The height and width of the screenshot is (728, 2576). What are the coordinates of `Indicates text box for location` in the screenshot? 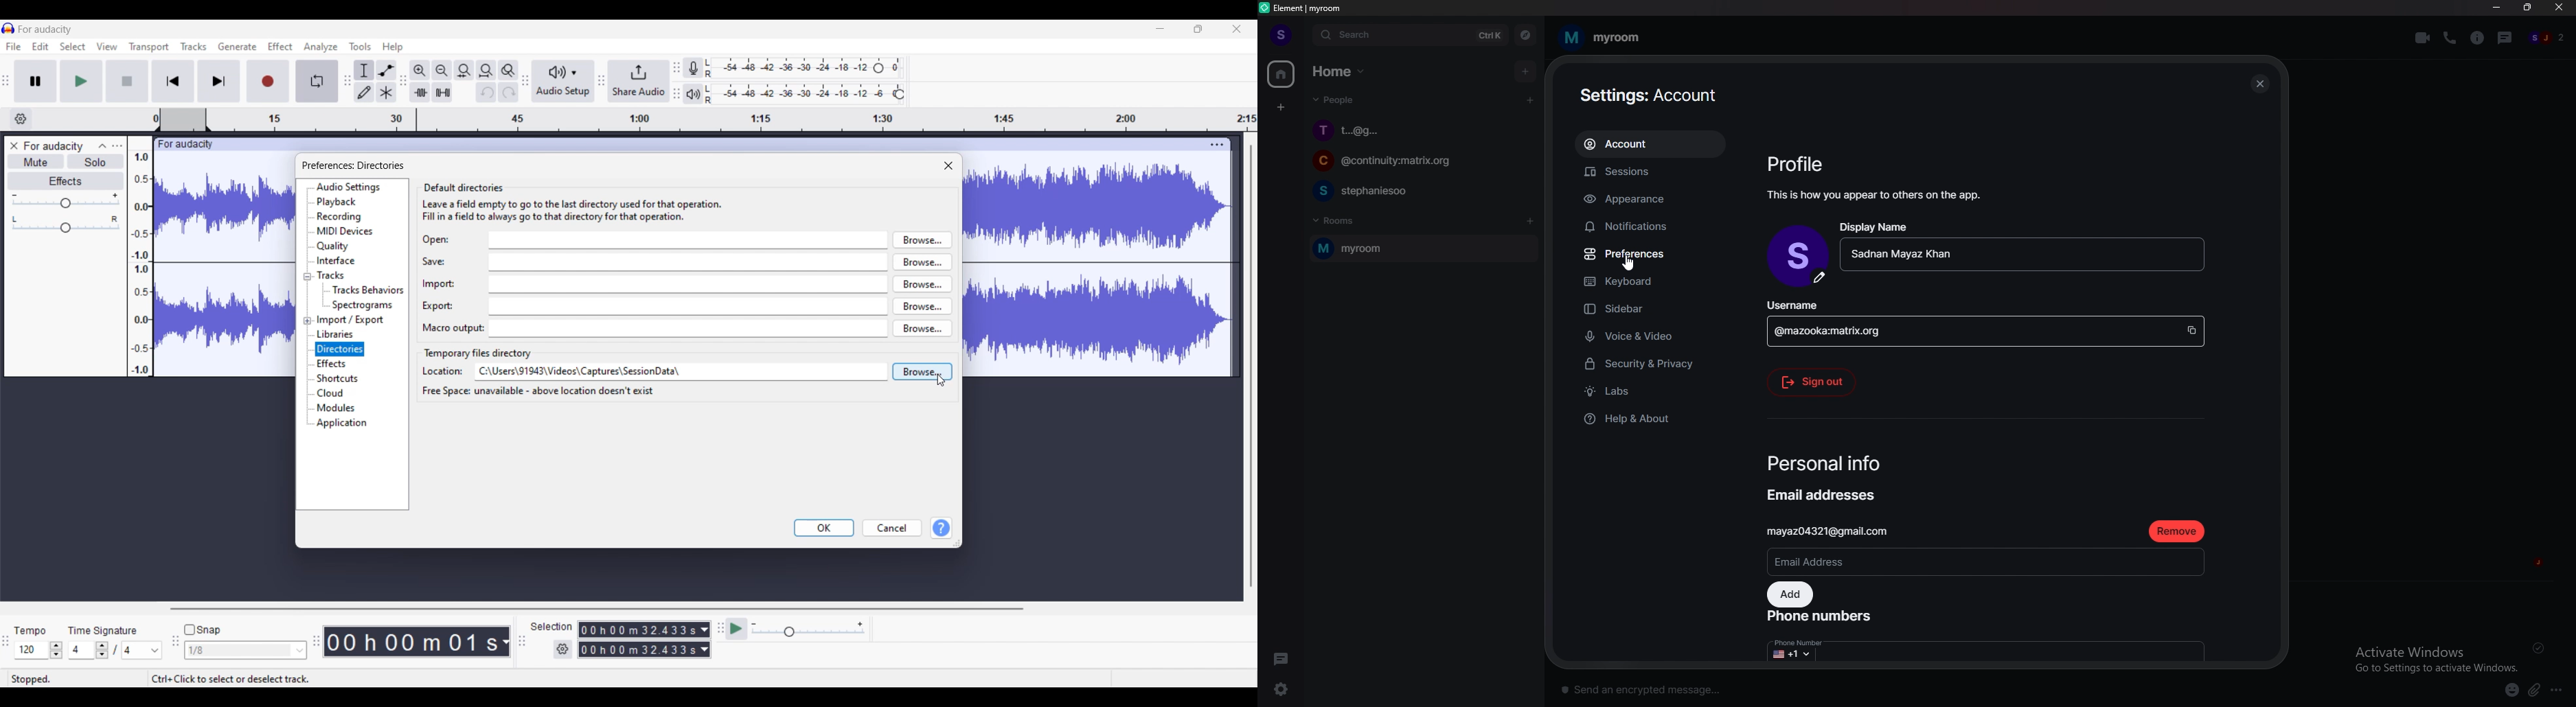 It's located at (443, 371).